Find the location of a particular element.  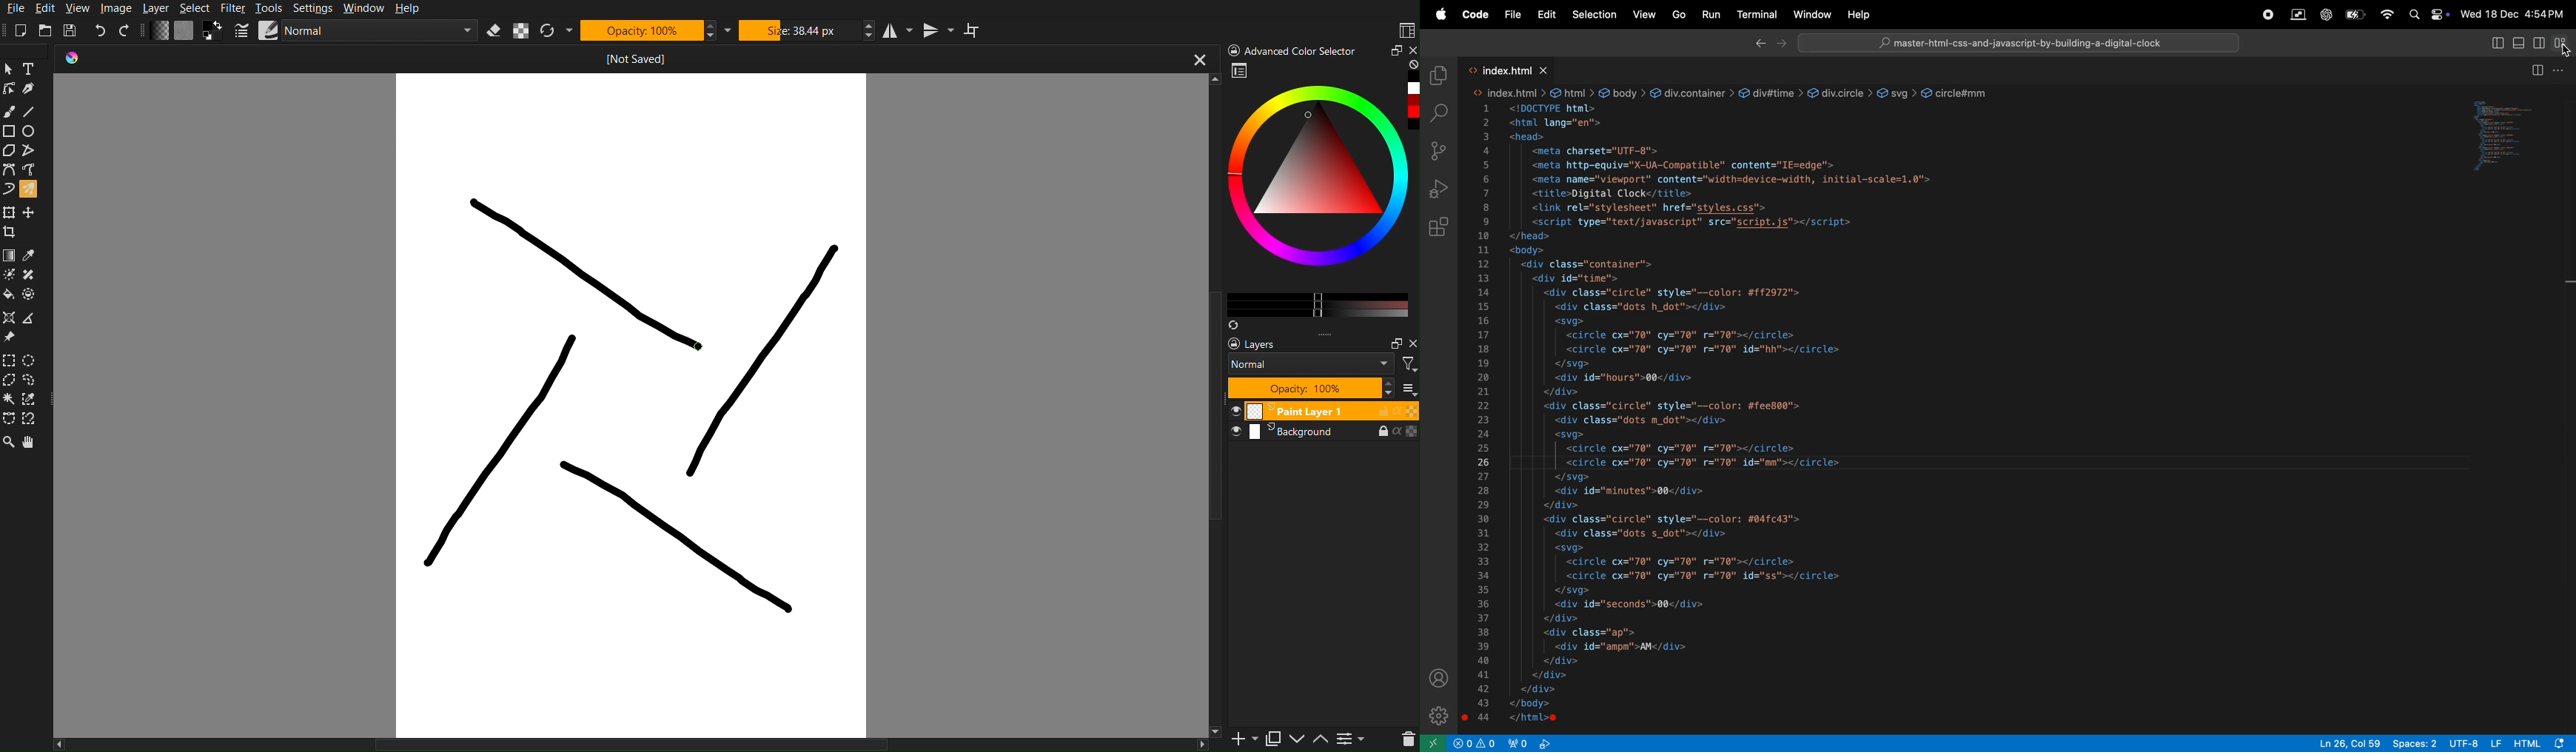

filter is located at coordinates (1407, 363).